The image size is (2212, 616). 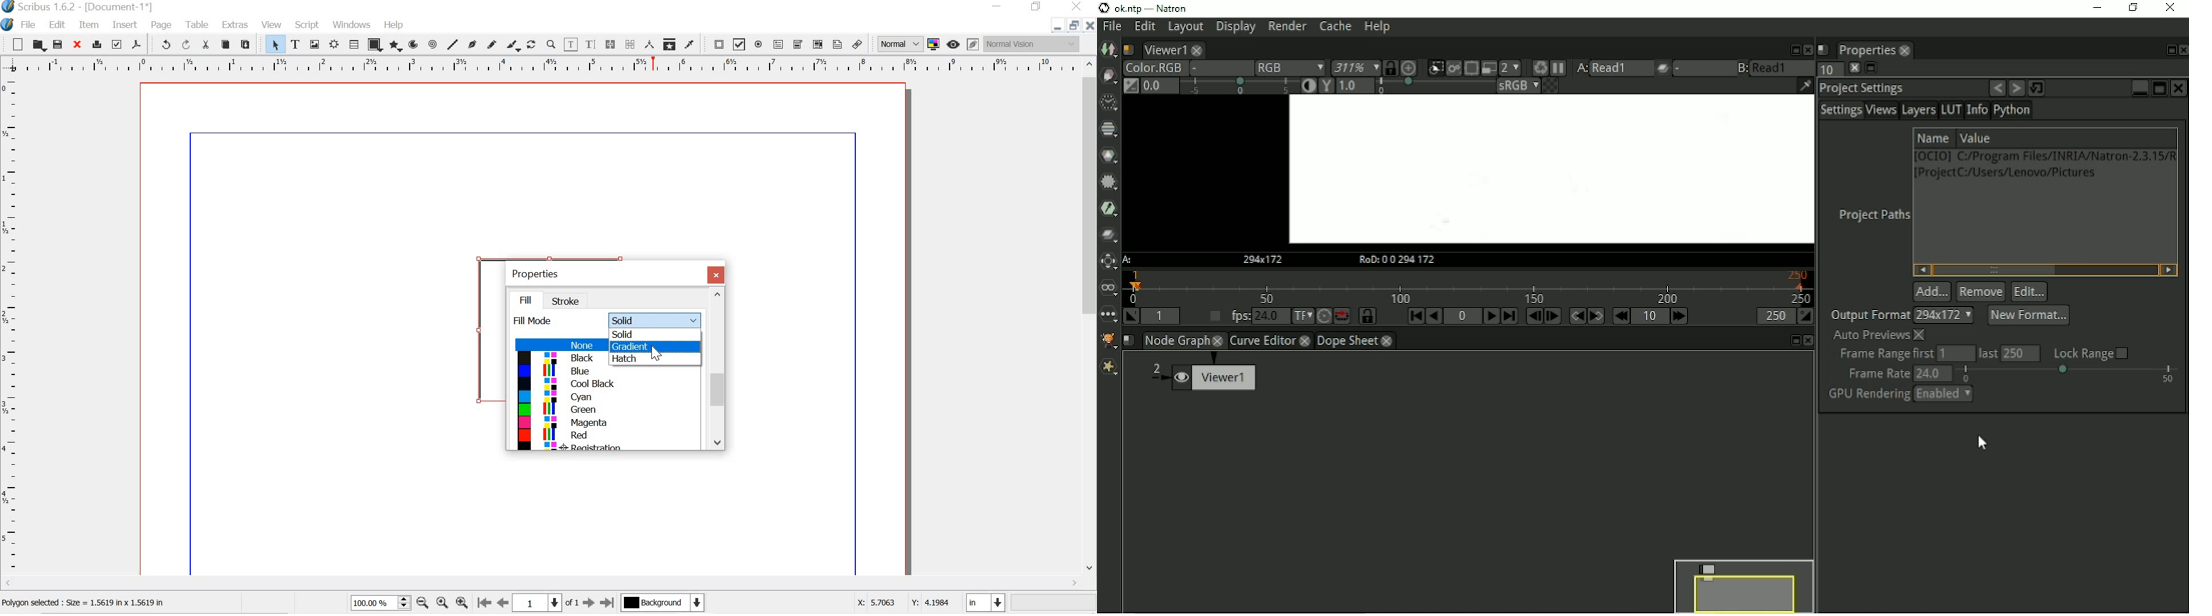 What do you see at coordinates (504, 603) in the screenshot?
I see `go to previous page` at bounding box center [504, 603].